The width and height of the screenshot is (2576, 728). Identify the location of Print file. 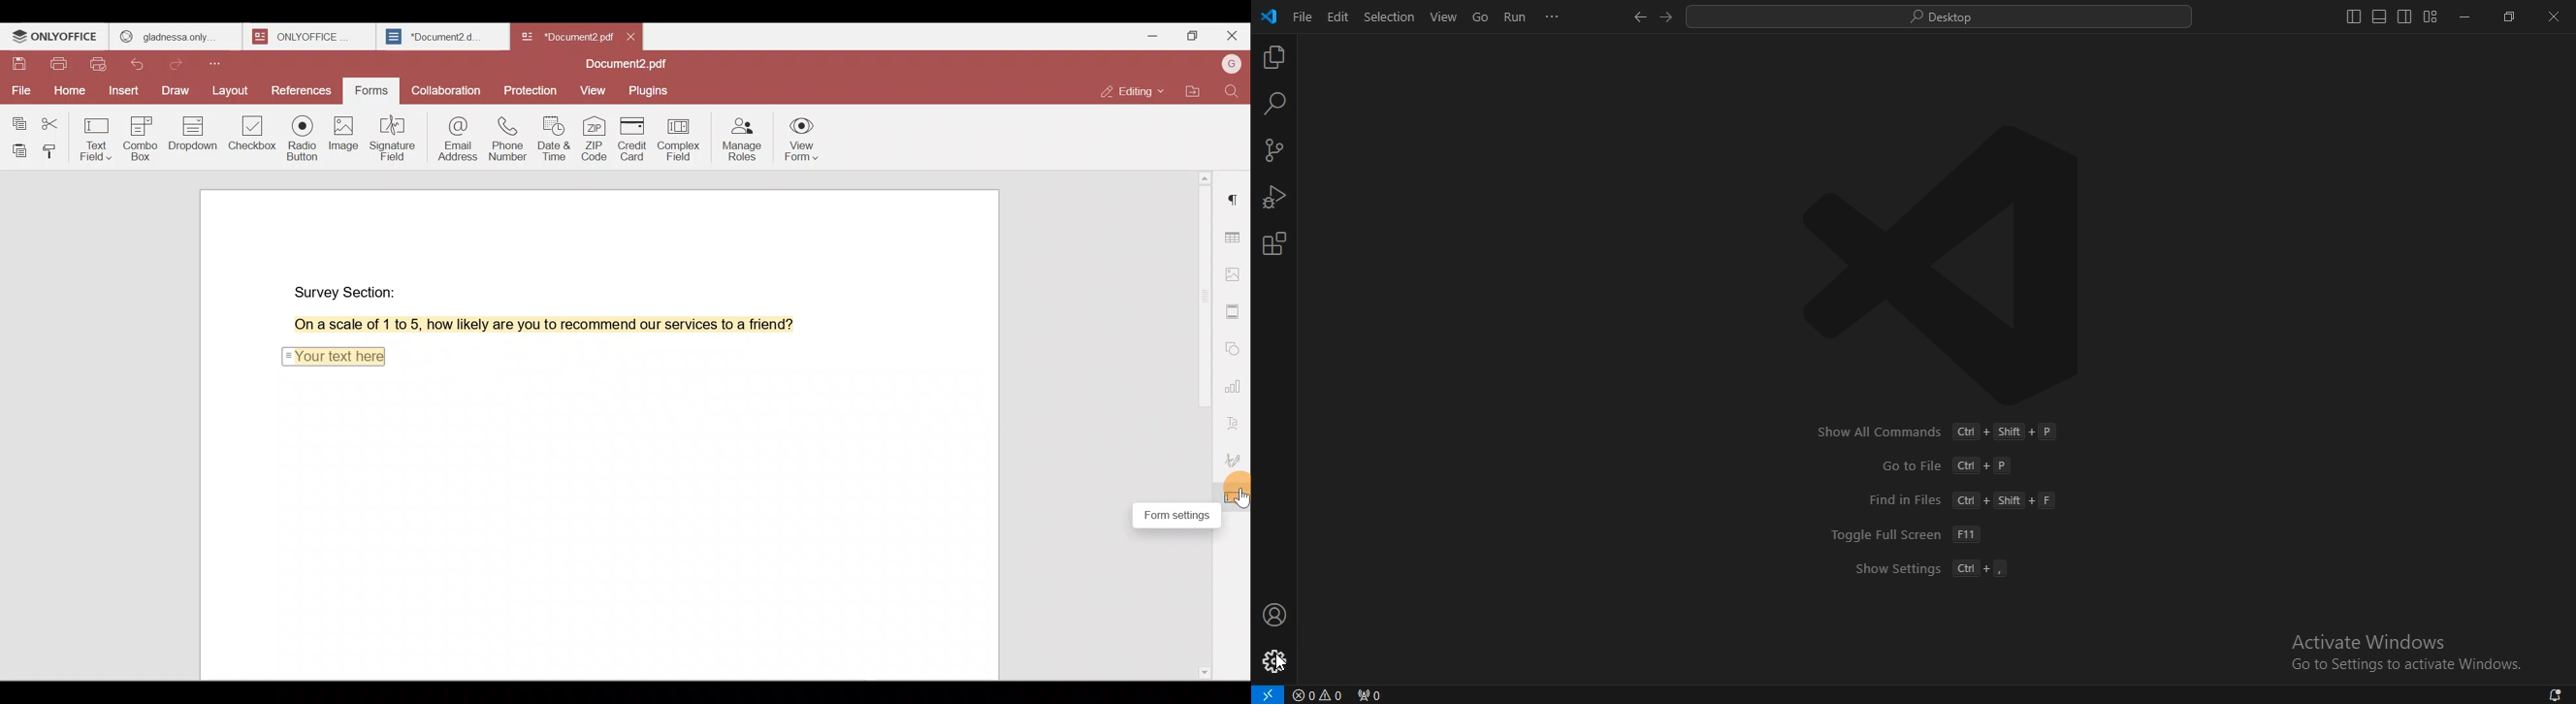
(58, 66).